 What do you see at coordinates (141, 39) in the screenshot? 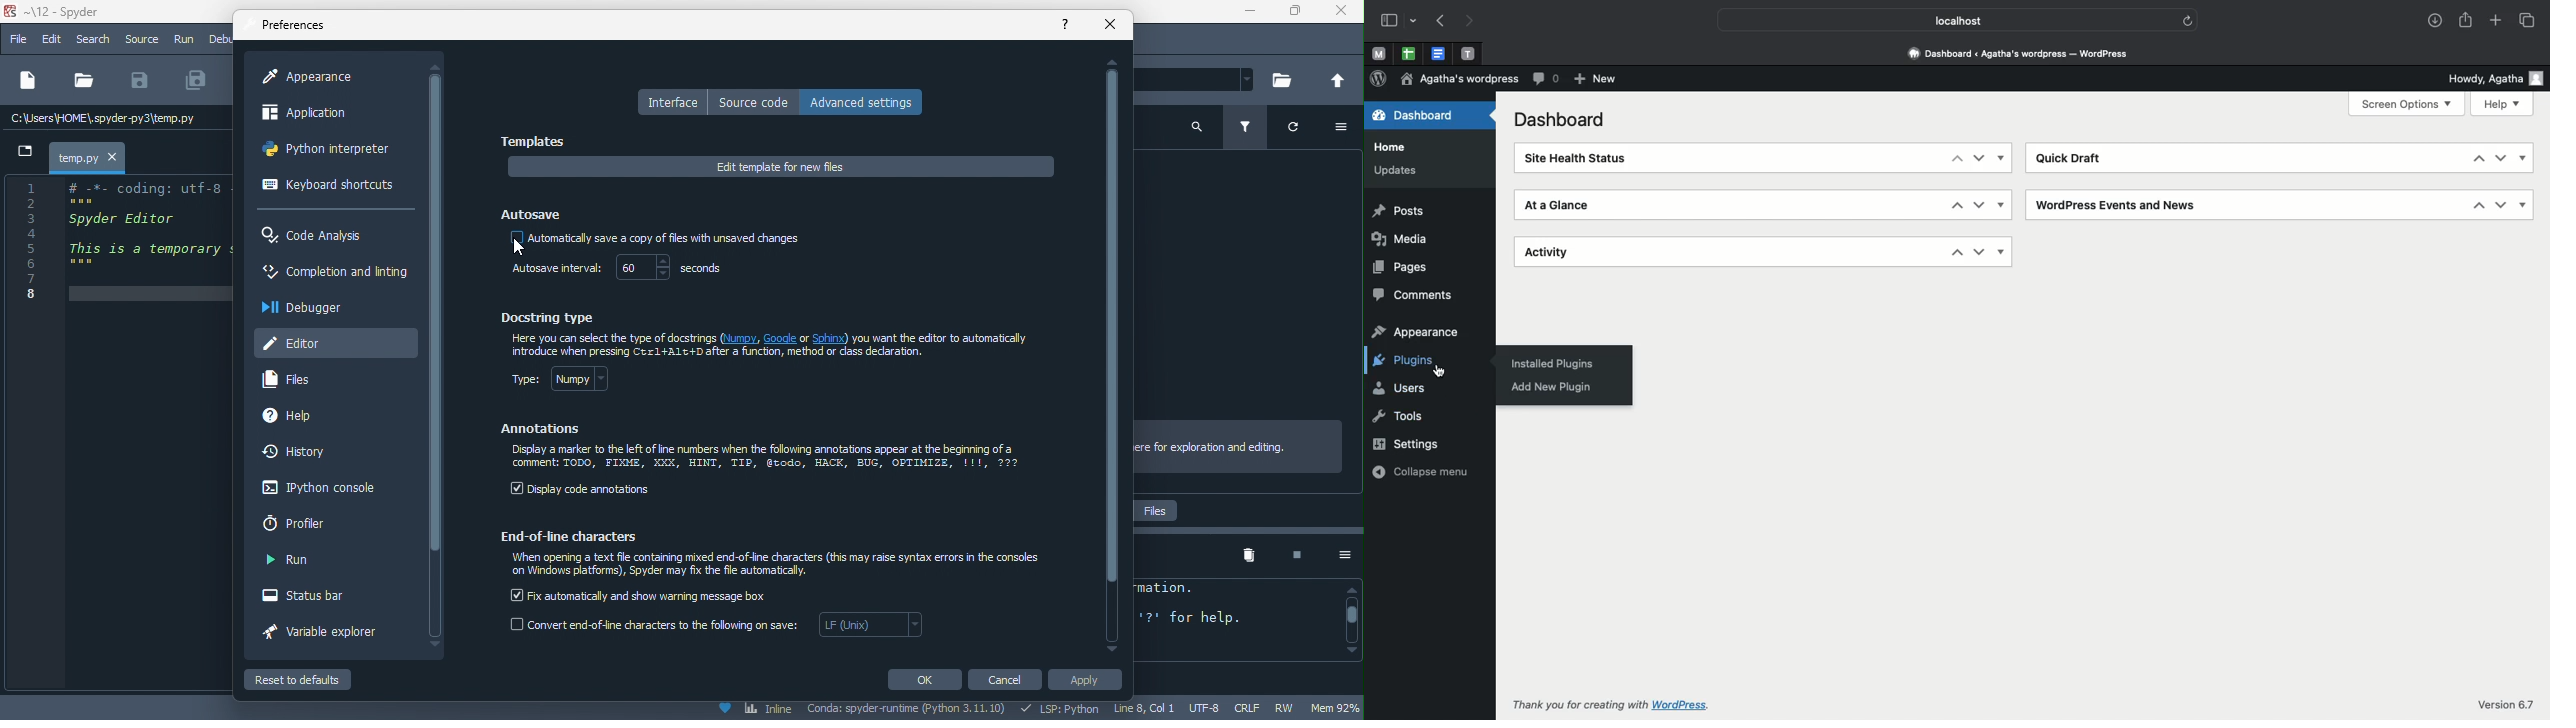
I see `source` at bounding box center [141, 39].